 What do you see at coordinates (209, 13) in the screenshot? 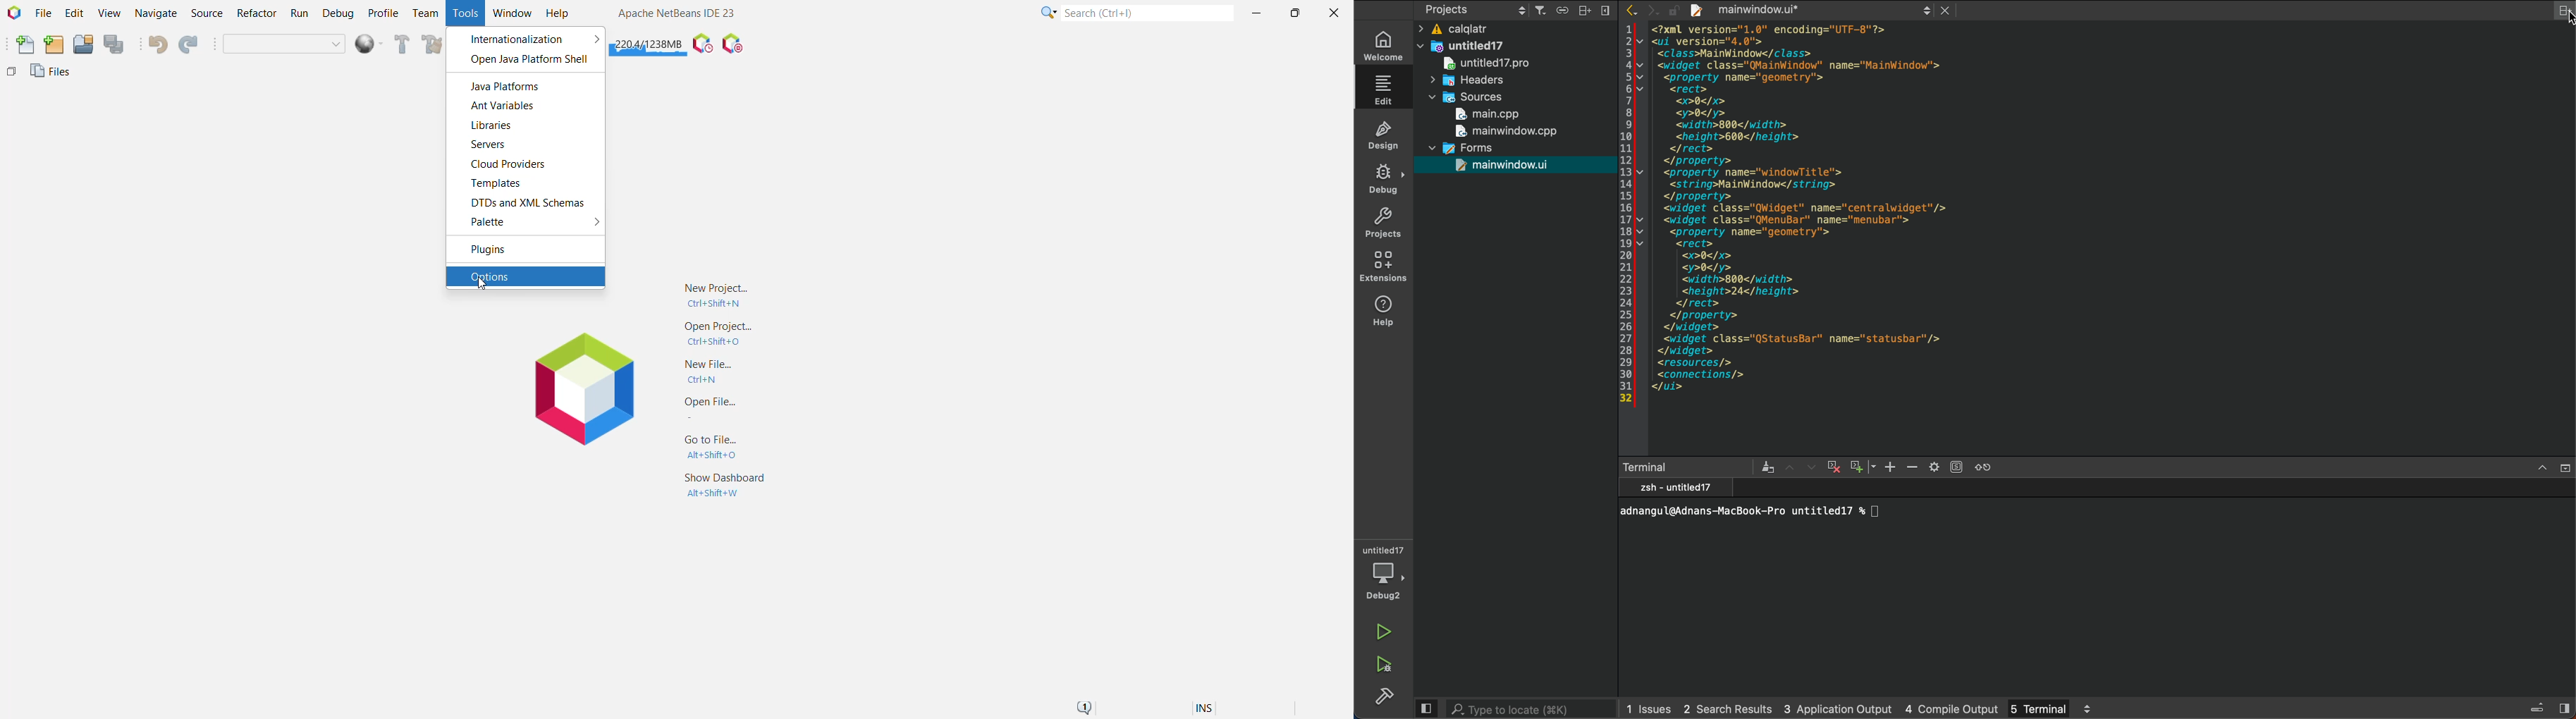
I see `Source` at bounding box center [209, 13].